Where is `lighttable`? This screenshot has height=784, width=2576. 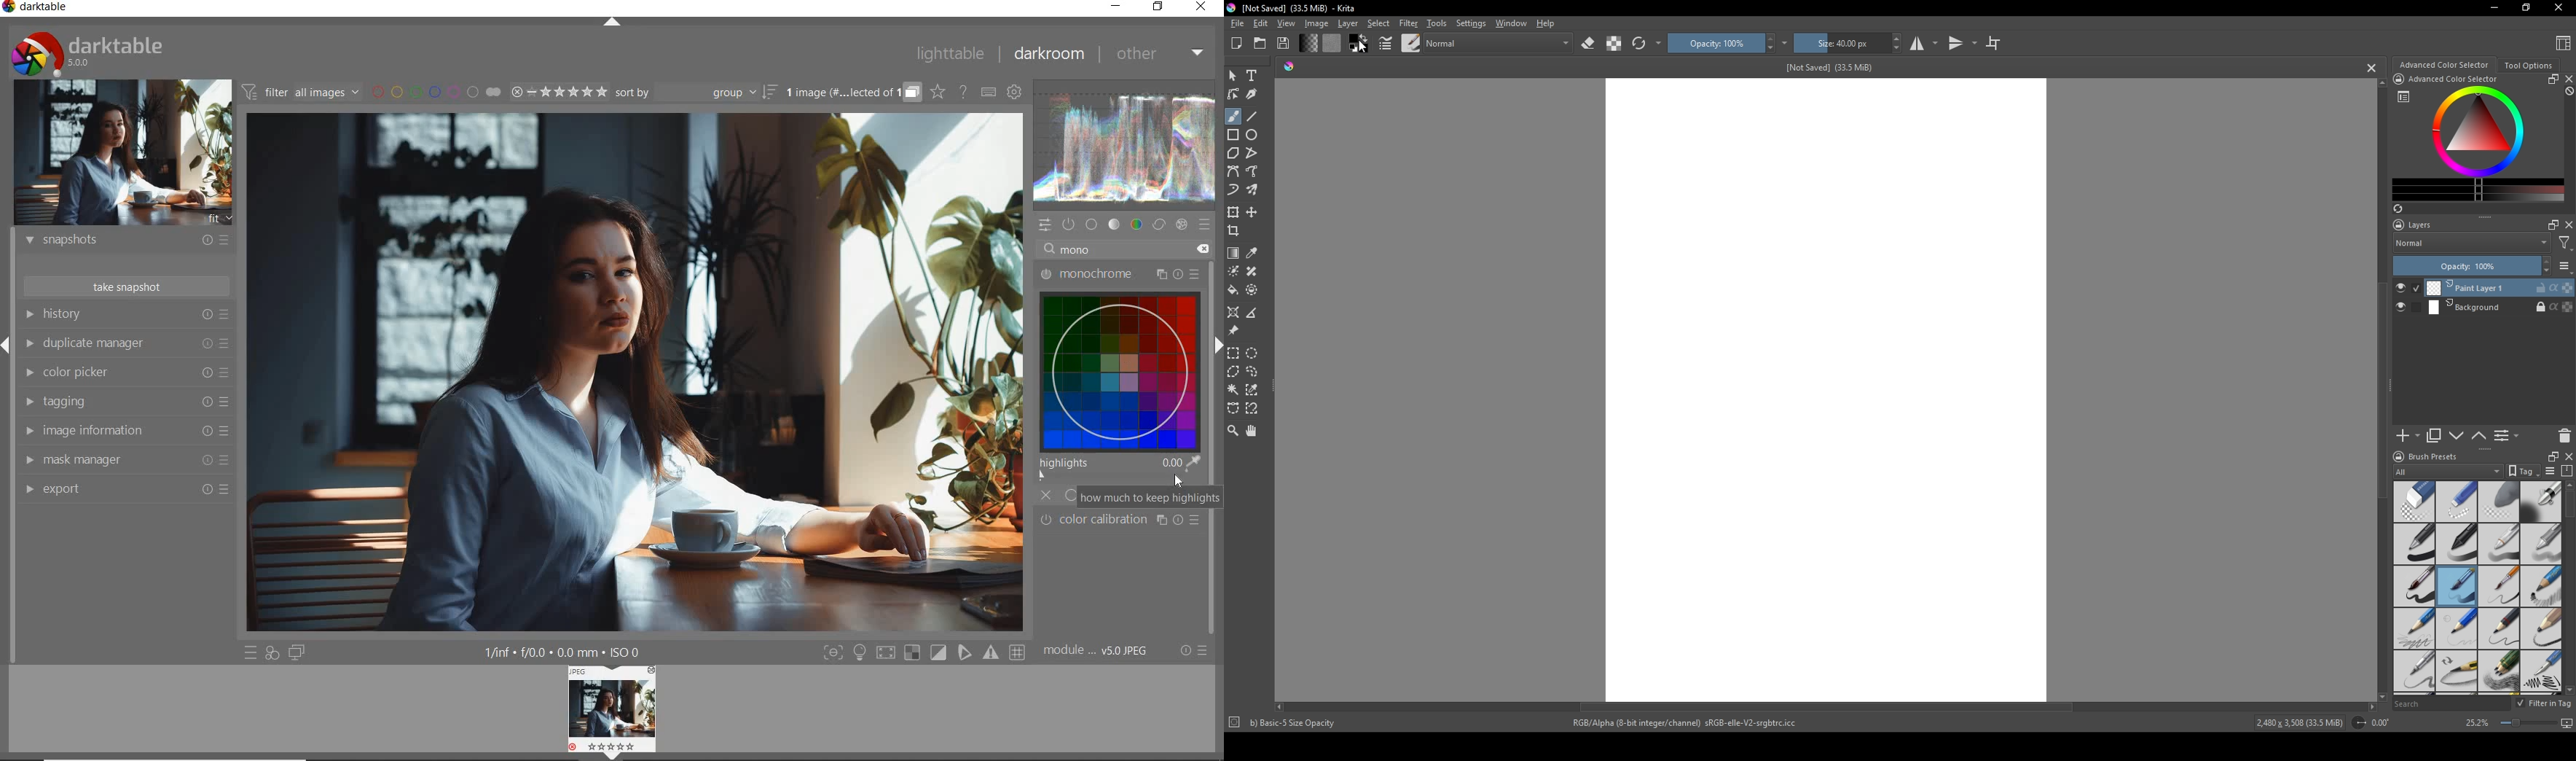 lighttable is located at coordinates (950, 54).